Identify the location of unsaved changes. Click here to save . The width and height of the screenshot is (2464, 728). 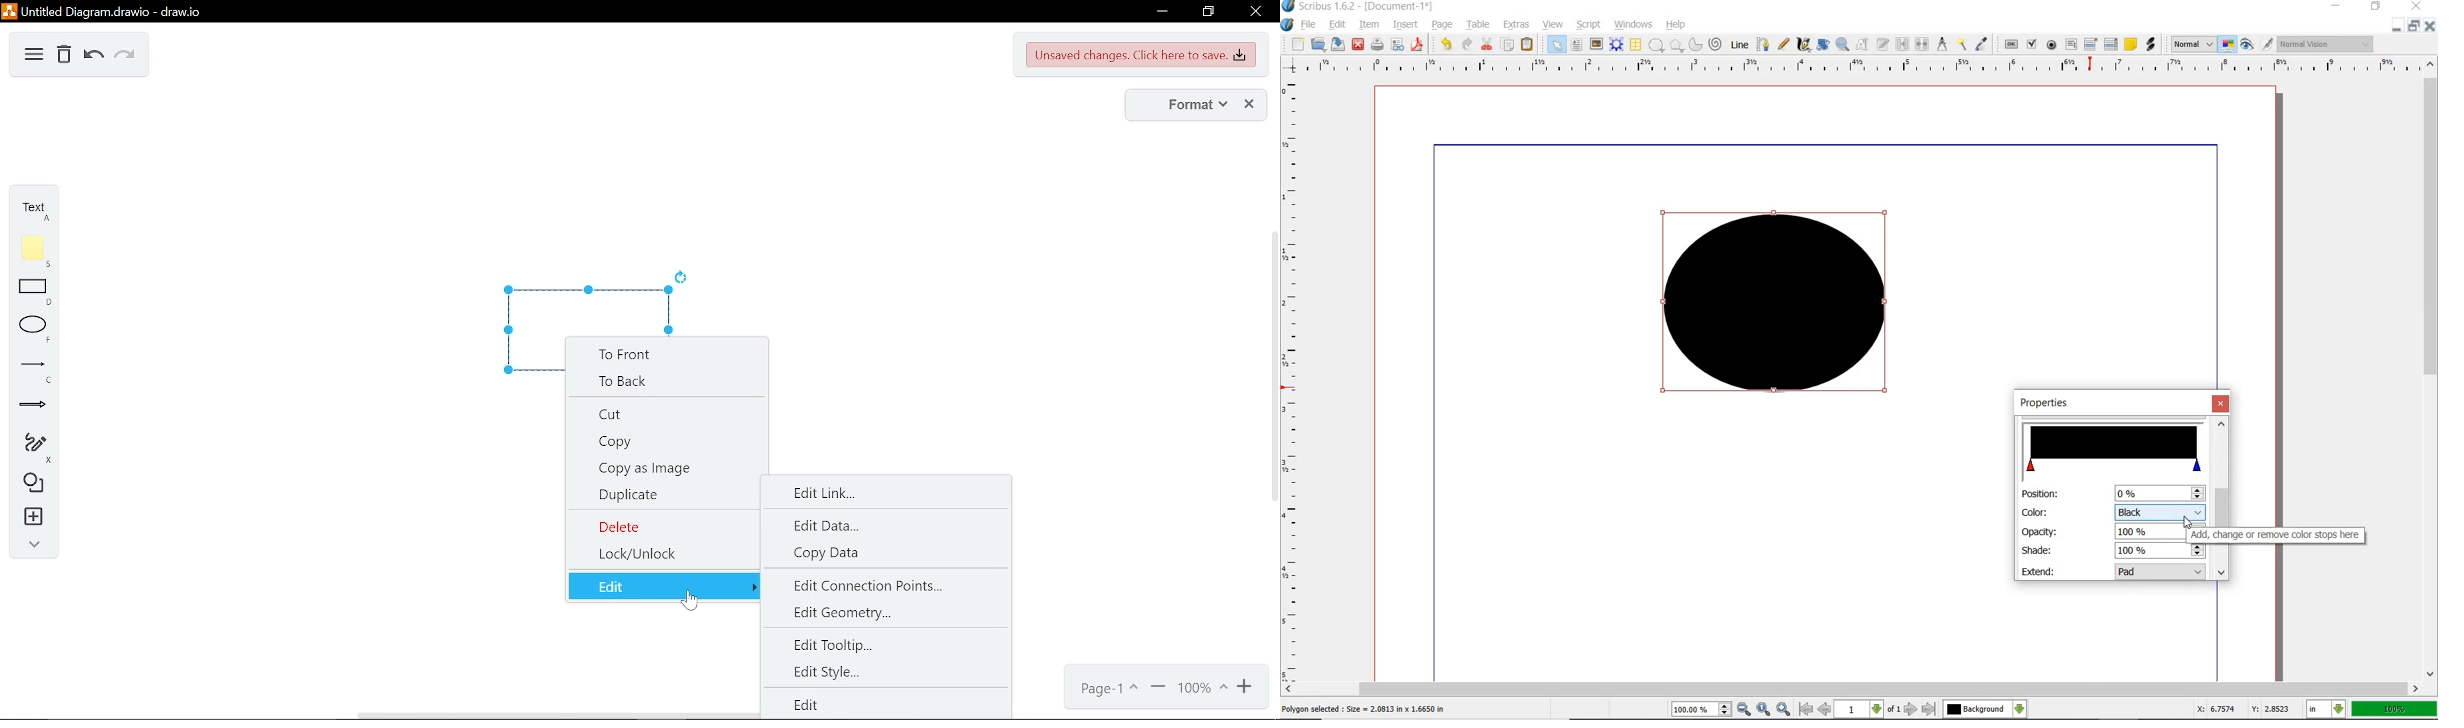
(1142, 55).